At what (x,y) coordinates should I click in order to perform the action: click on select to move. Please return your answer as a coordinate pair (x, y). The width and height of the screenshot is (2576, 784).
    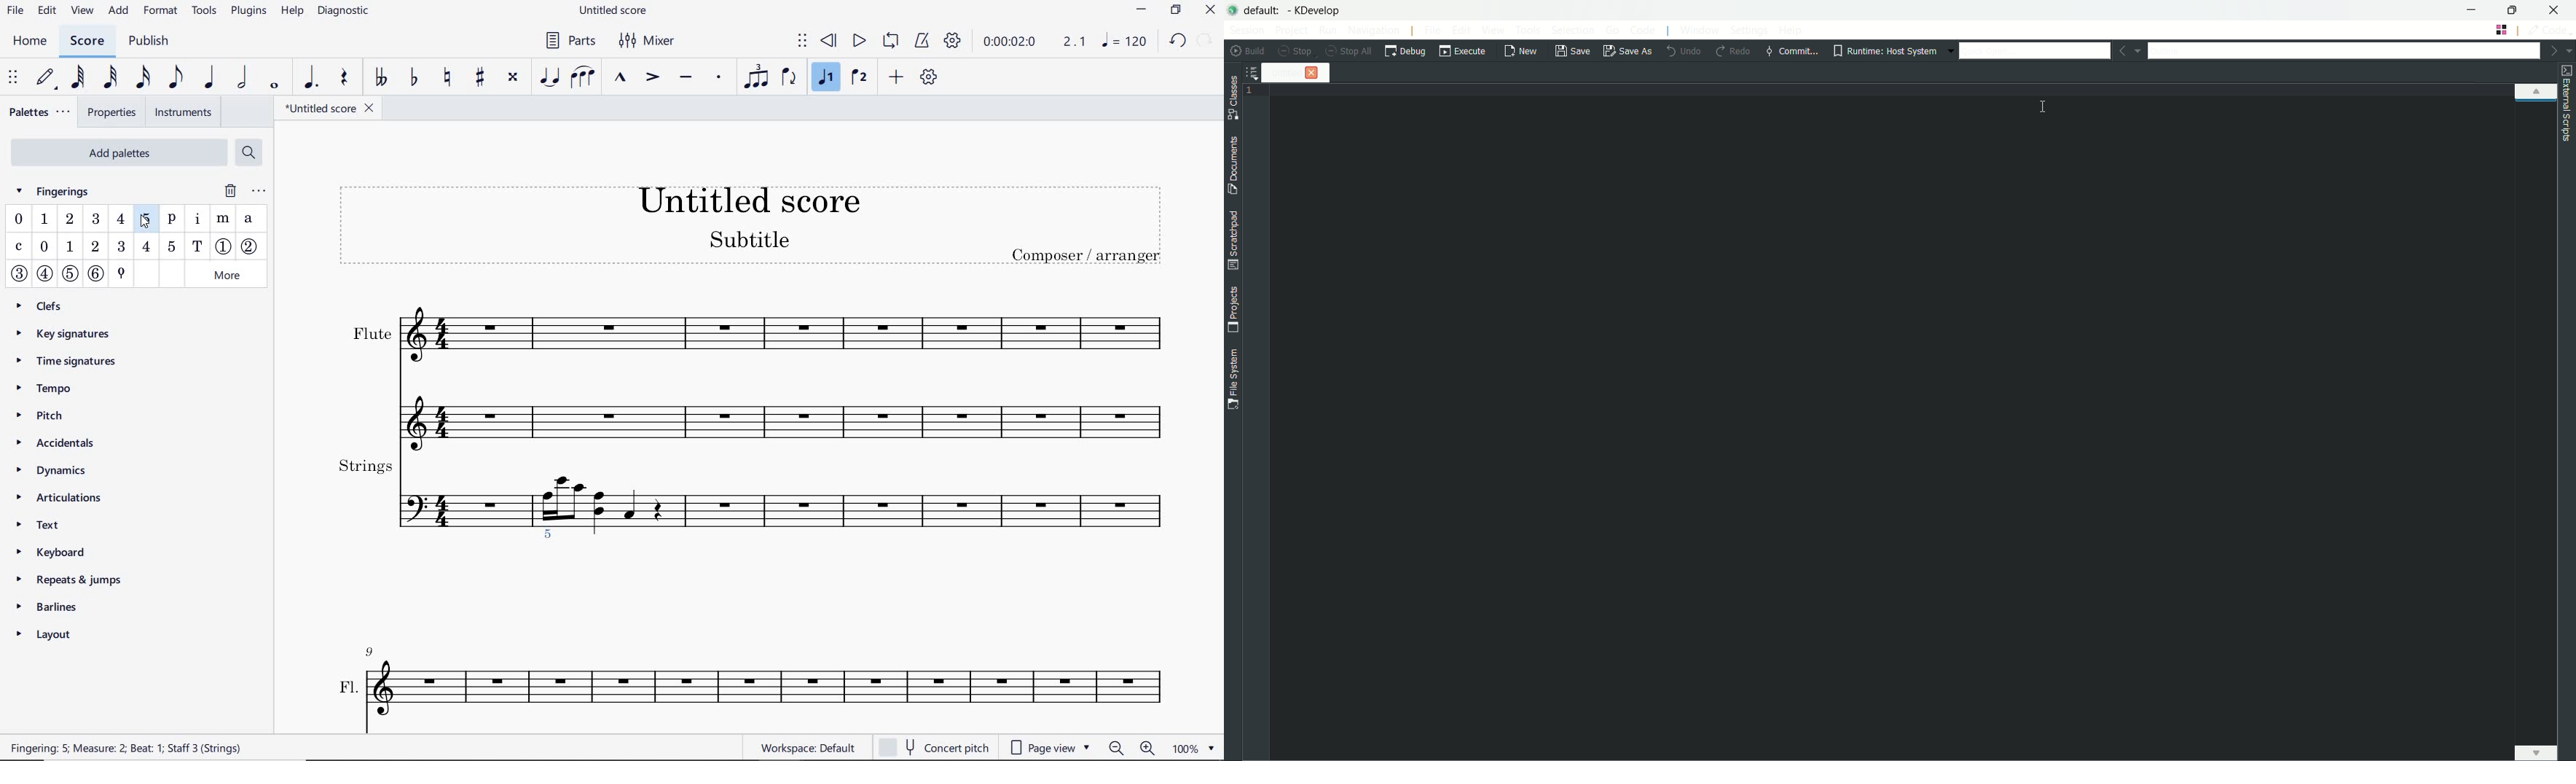
    Looking at the image, I should click on (801, 42).